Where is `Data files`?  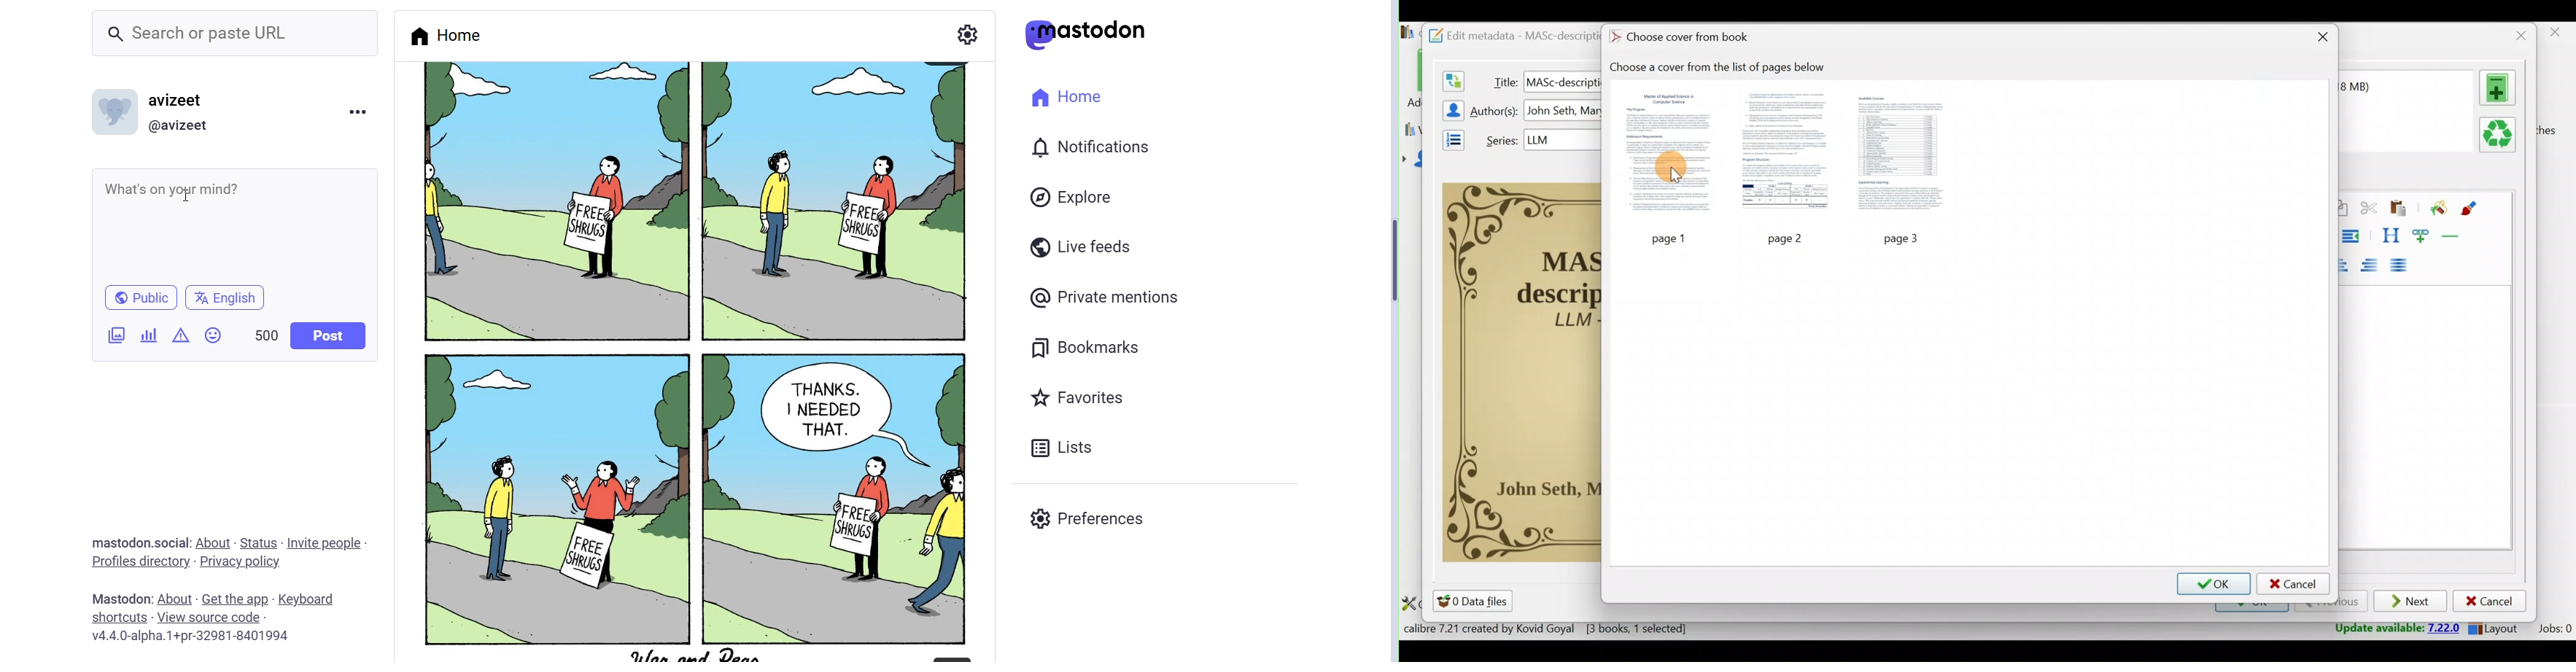
Data files is located at coordinates (1475, 601).